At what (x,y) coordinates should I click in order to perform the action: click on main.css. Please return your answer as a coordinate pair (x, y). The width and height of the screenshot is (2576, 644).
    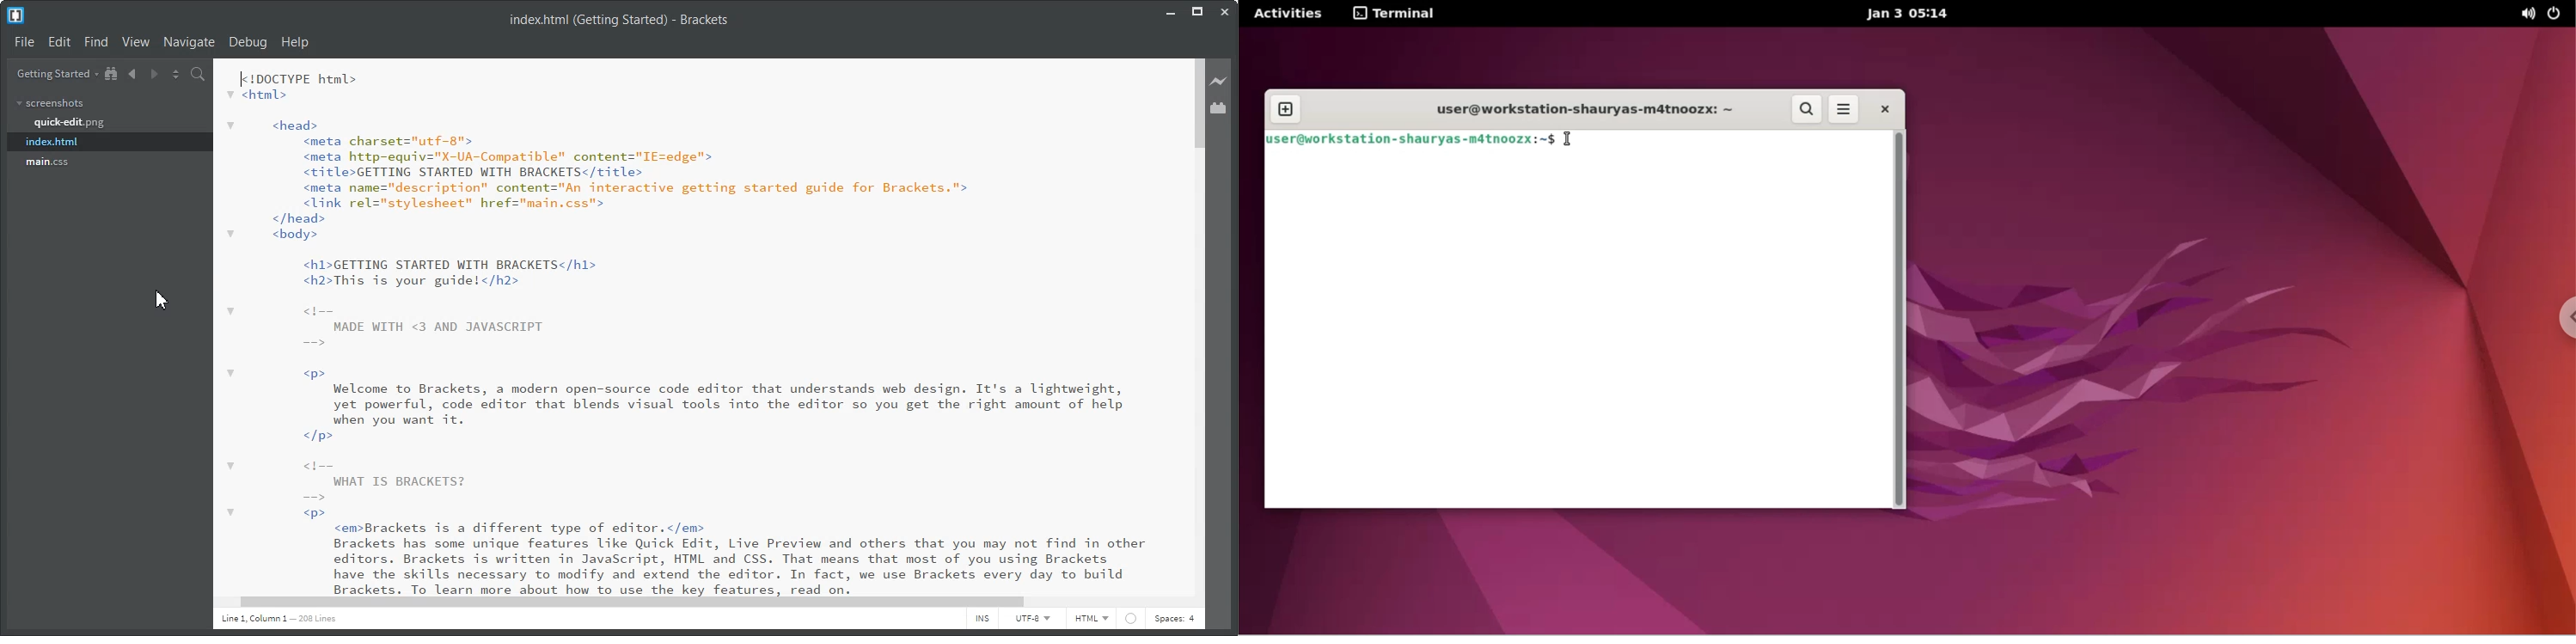
    Looking at the image, I should click on (47, 162).